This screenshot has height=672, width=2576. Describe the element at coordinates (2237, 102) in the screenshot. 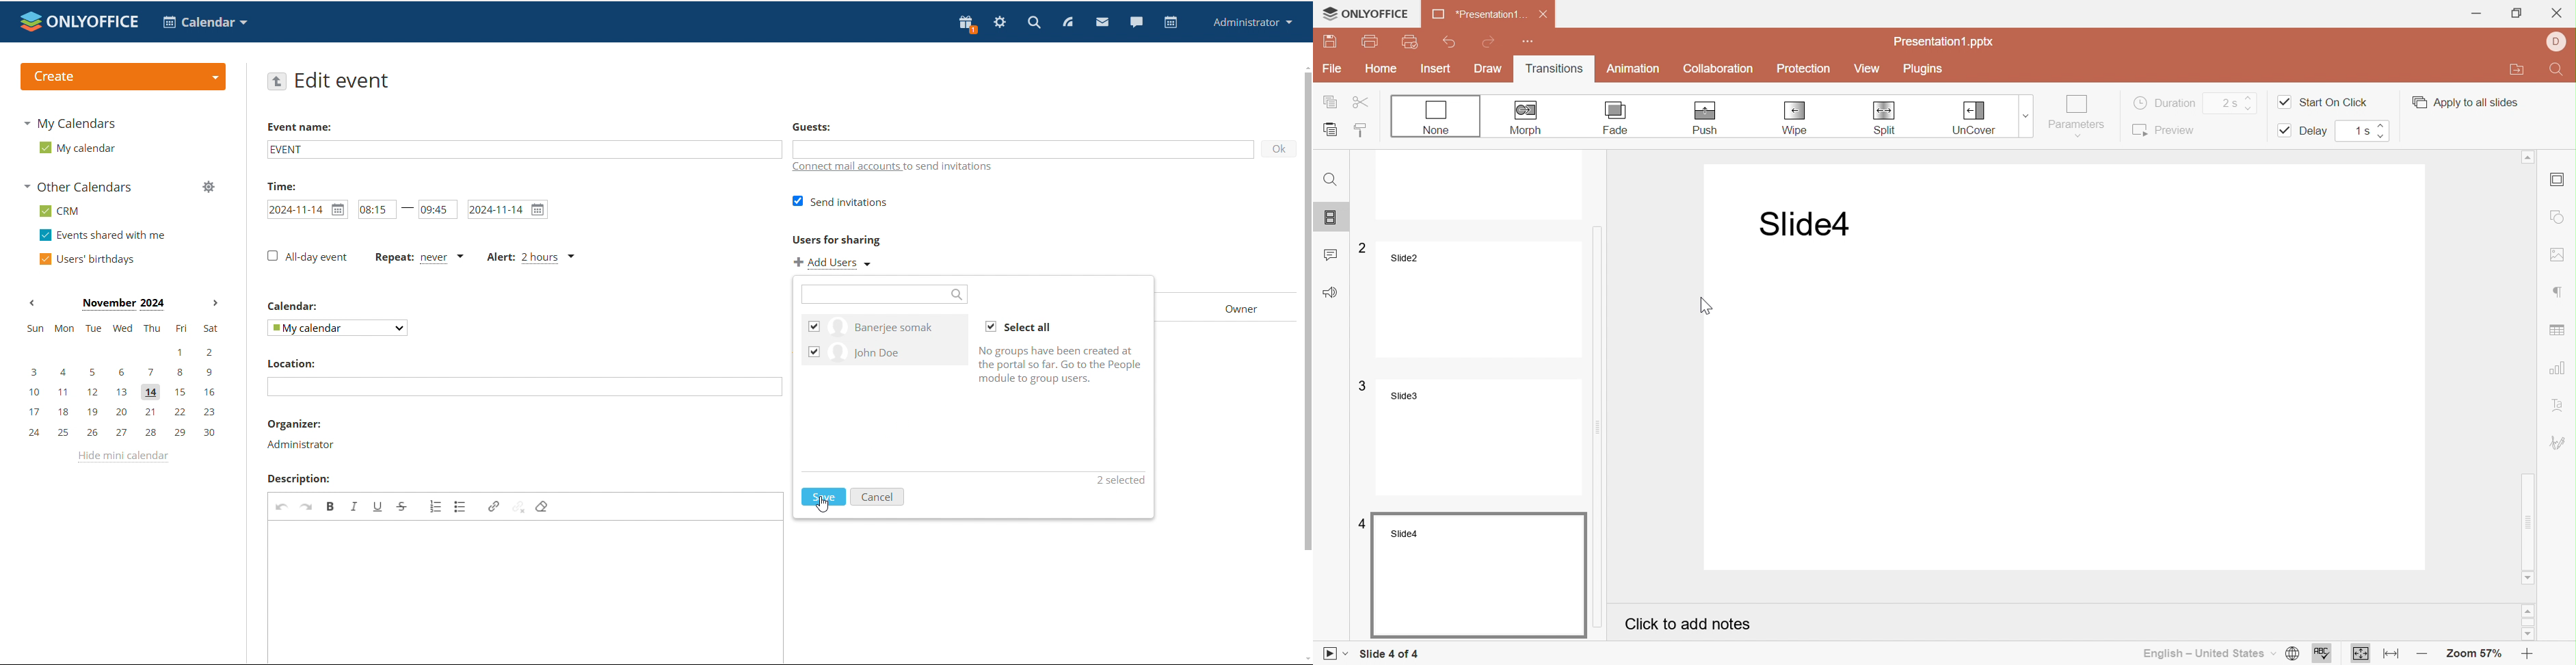

I see `2s` at that location.